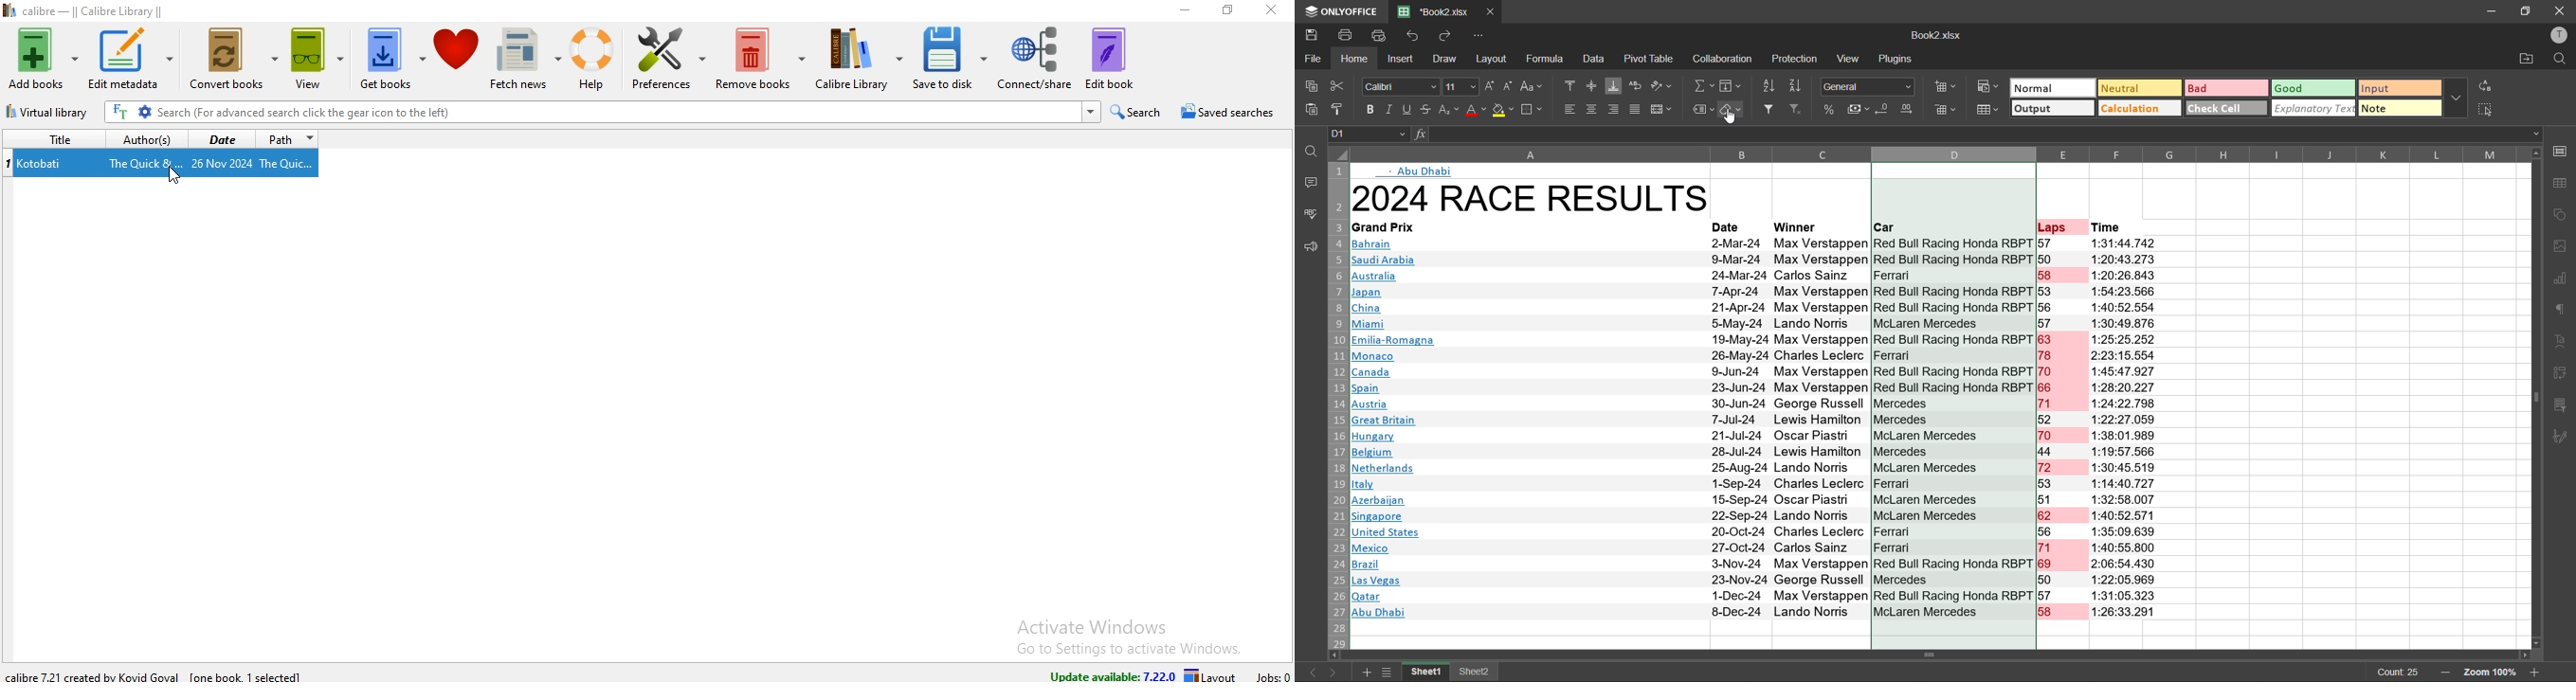 The width and height of the screenshot is (2576, 700). I want to click on normal, so click(2054, 87).